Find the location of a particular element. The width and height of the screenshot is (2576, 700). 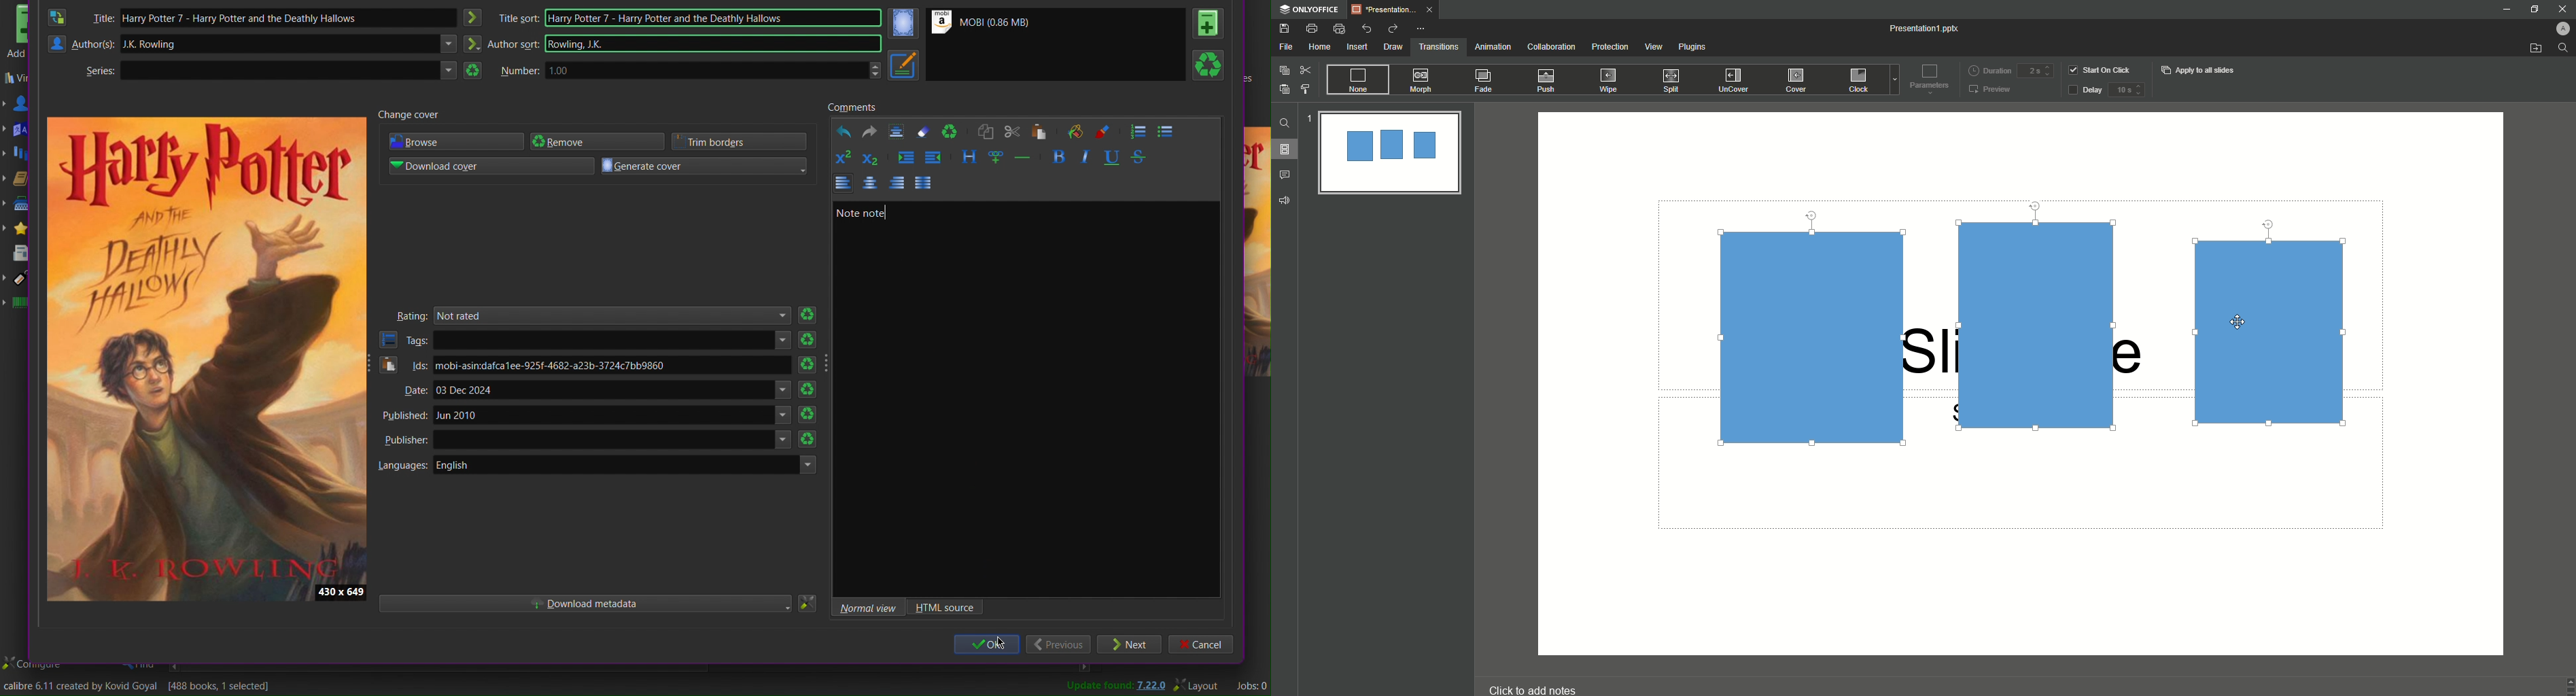

Cut is located at coordinates (1306, 69).